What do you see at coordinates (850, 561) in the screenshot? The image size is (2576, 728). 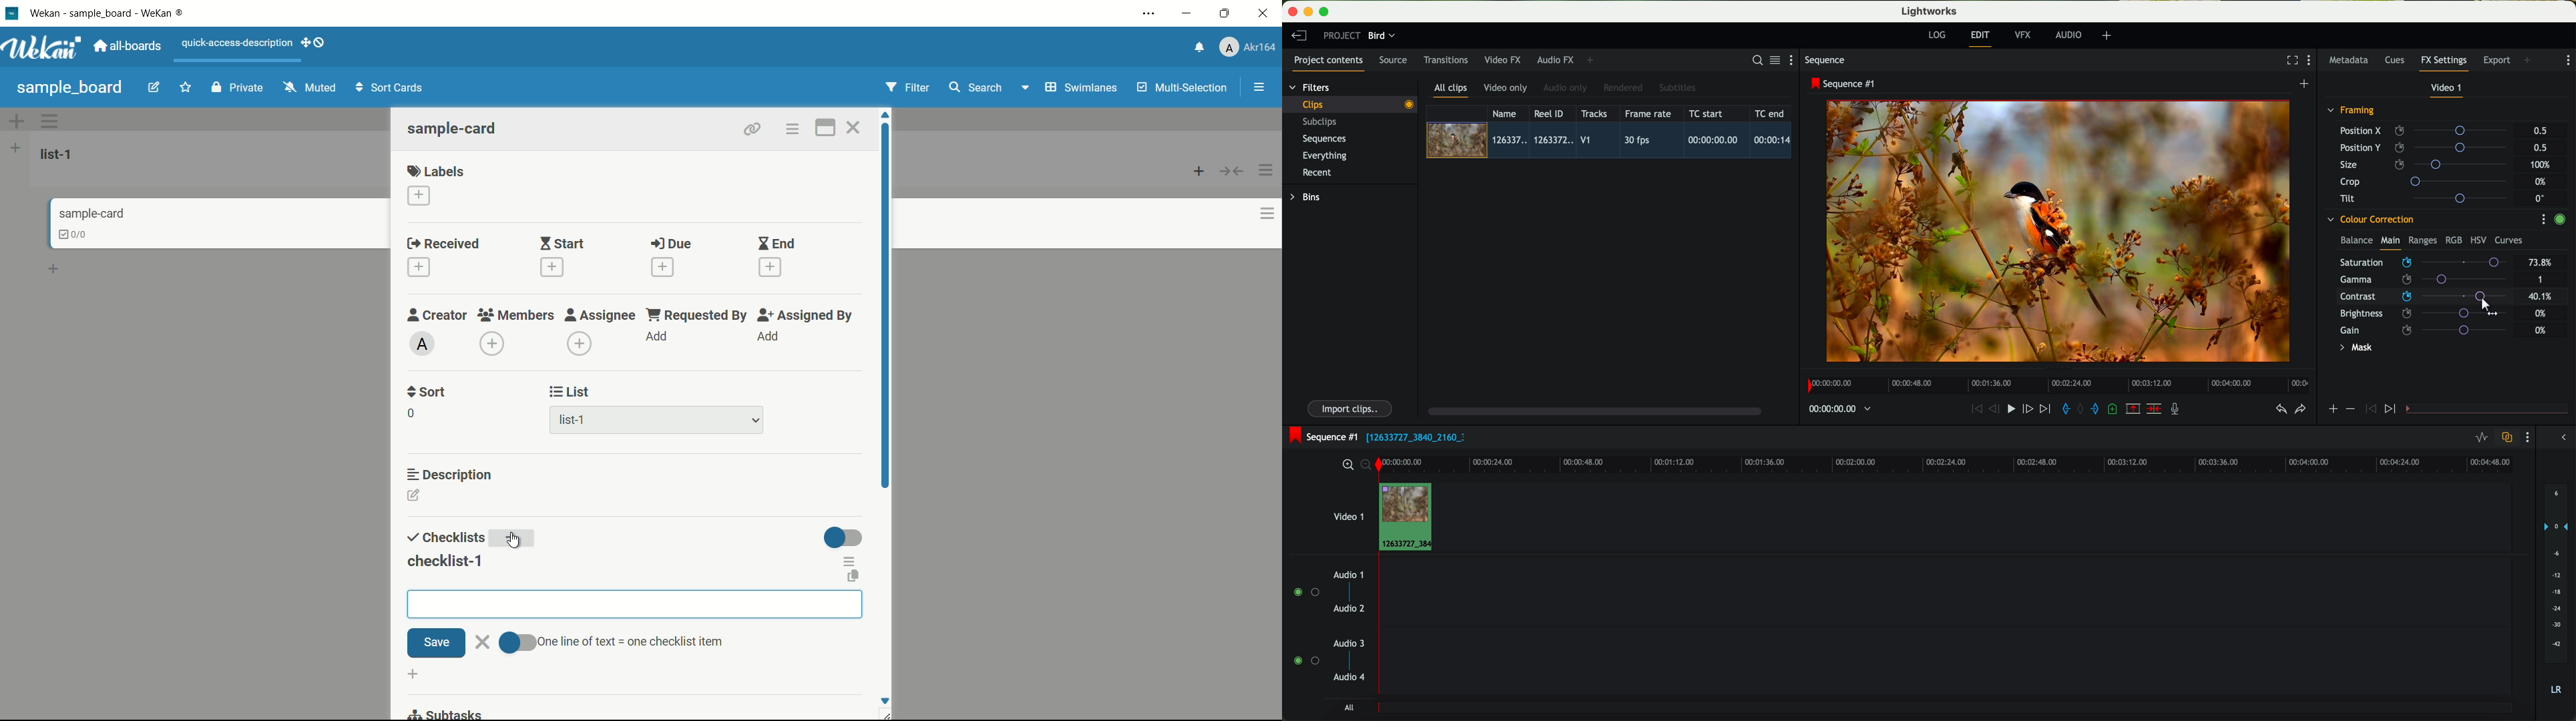 I see `checklist actions` at bounding box center [850, 561].